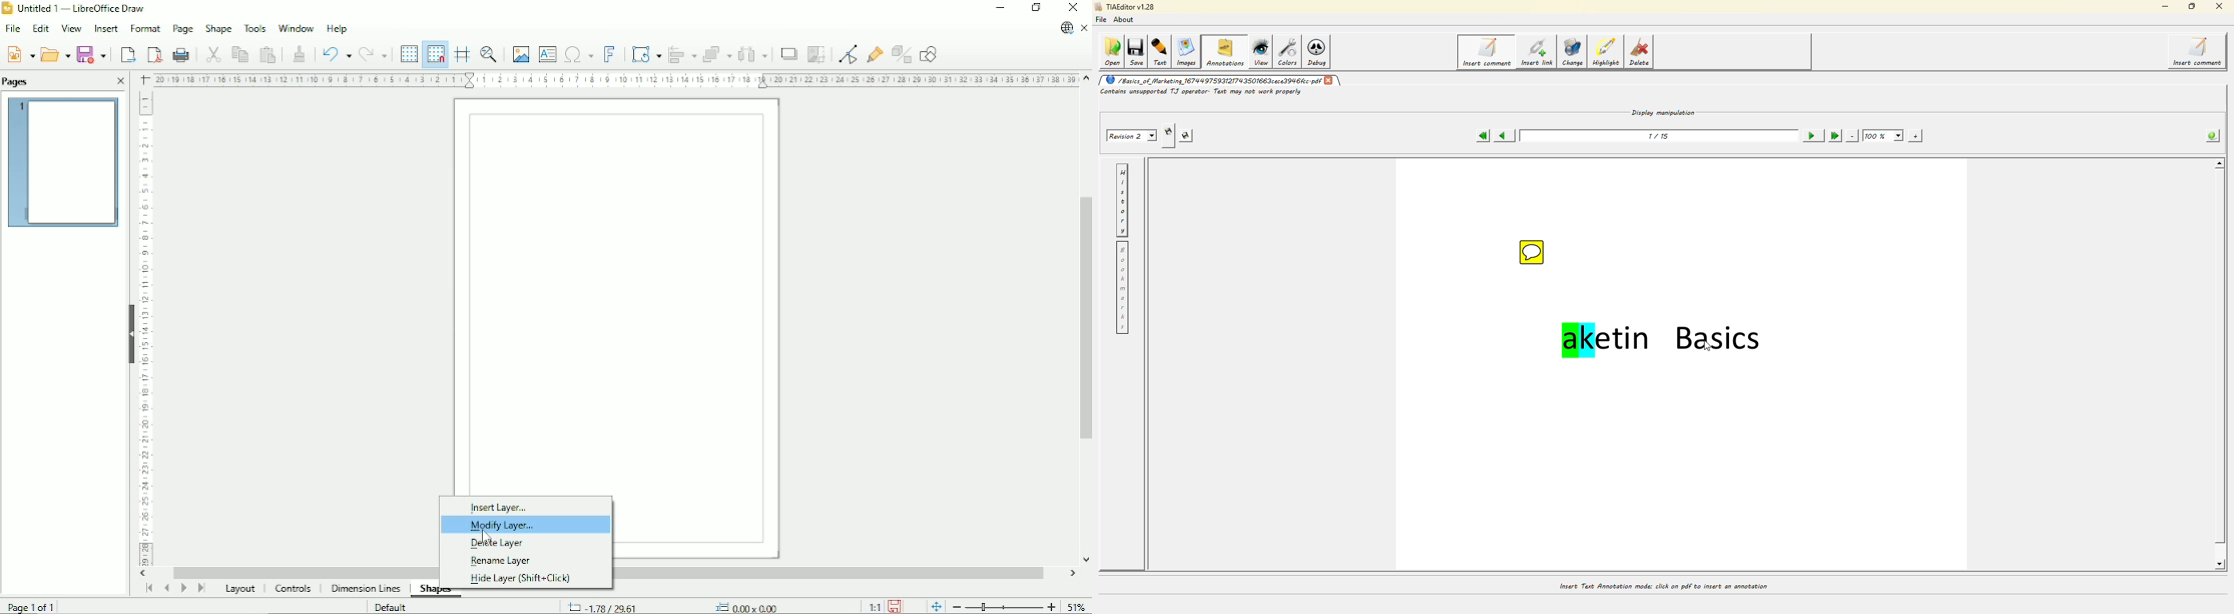 The height and width of the screenshot is (616, 2240). I want to click on Modify layer, so click(503, 526).